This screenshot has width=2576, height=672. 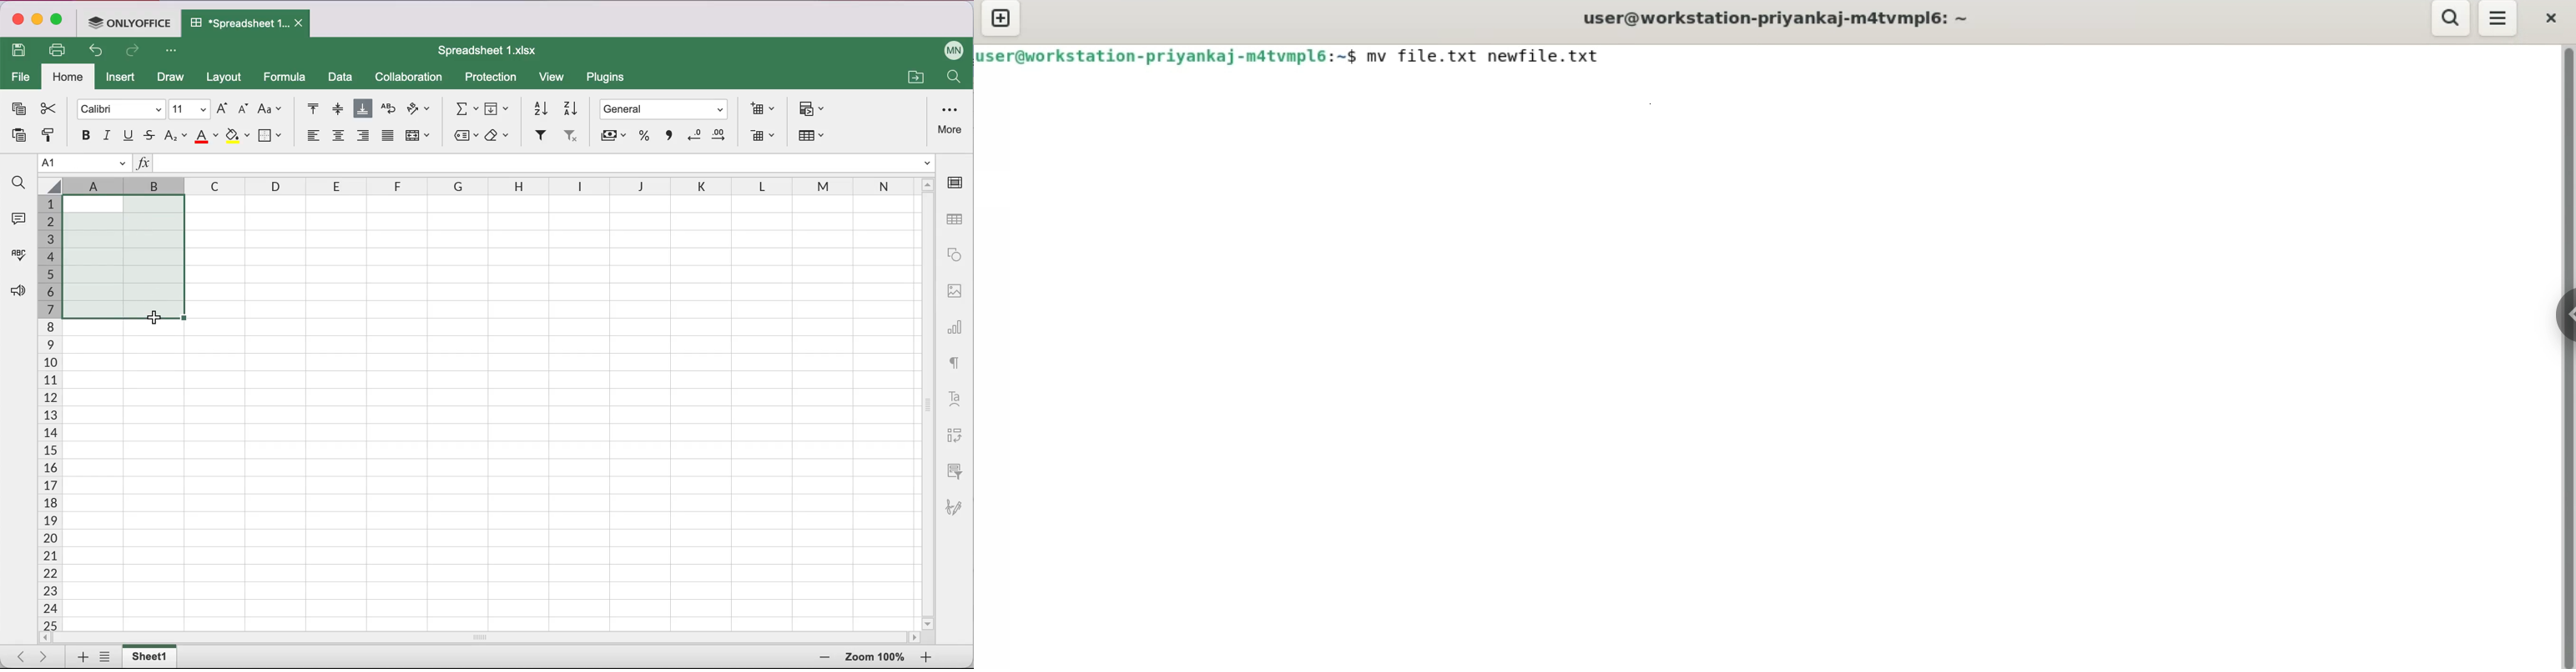 What do you see at coordinates (81, 135) in the screenshot?
I see `bold` at bounding box center [81, 135].